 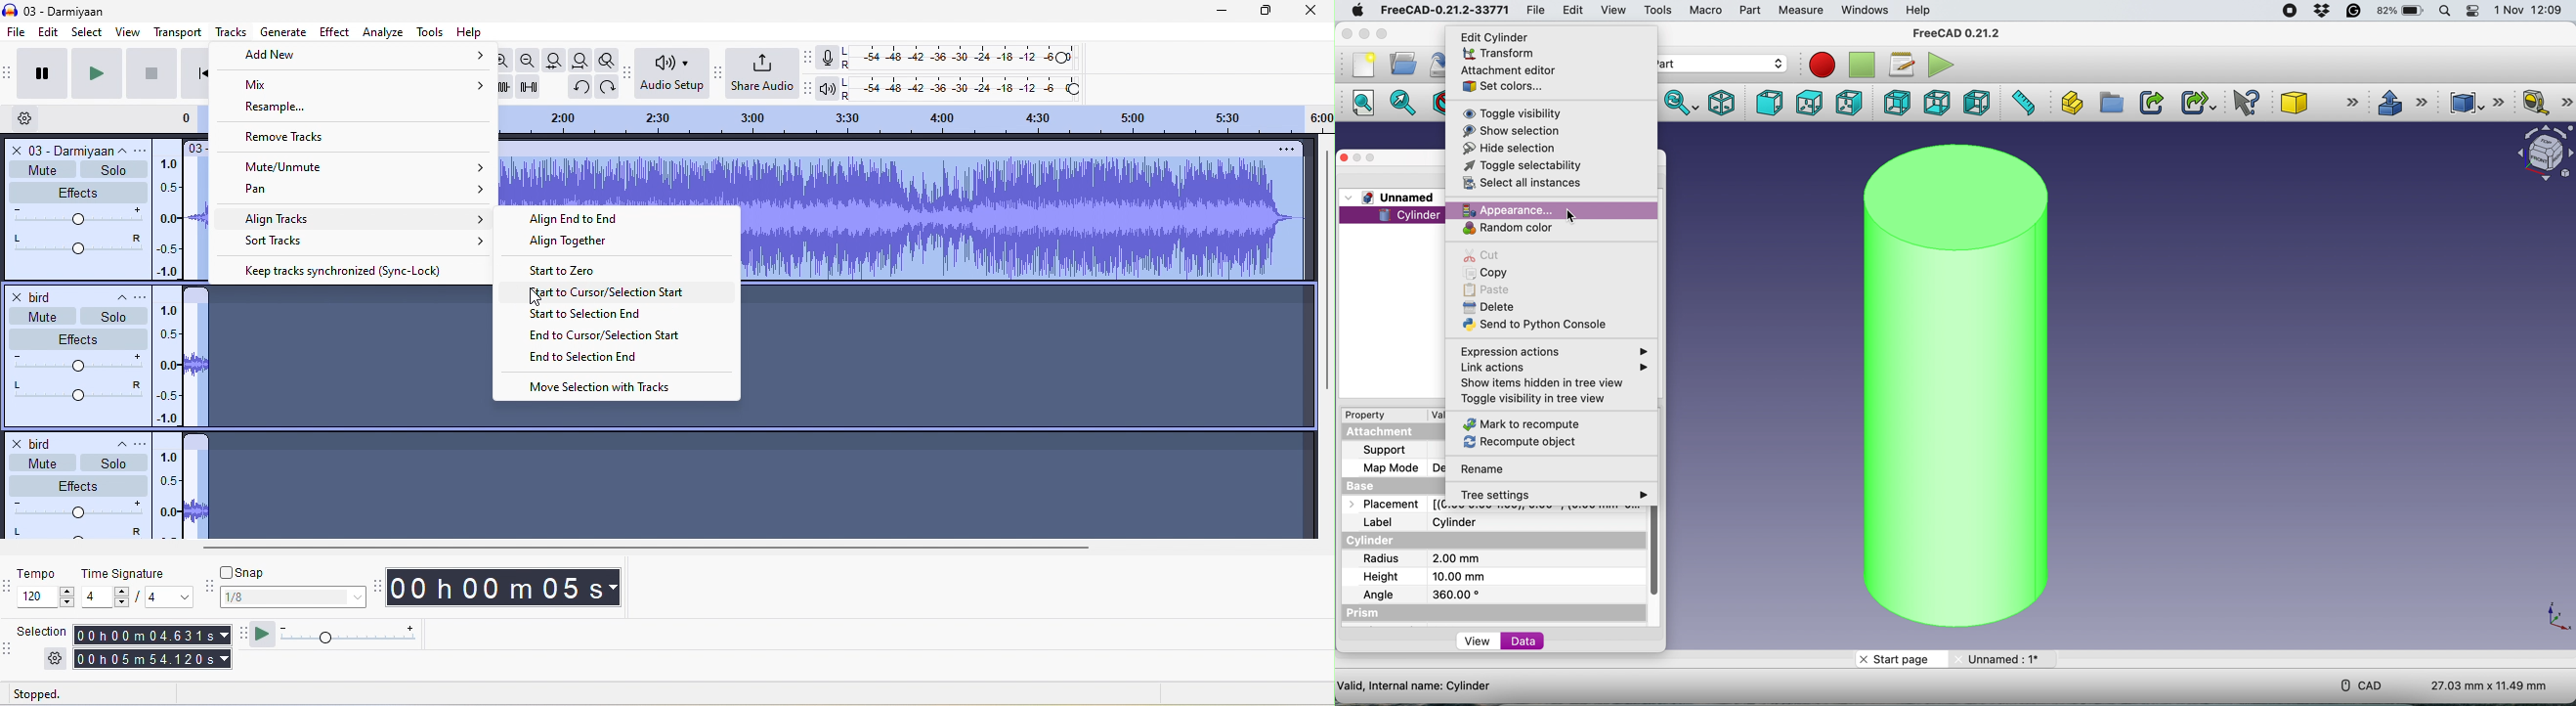 I want to click on linear, so click(x=171, y=363).